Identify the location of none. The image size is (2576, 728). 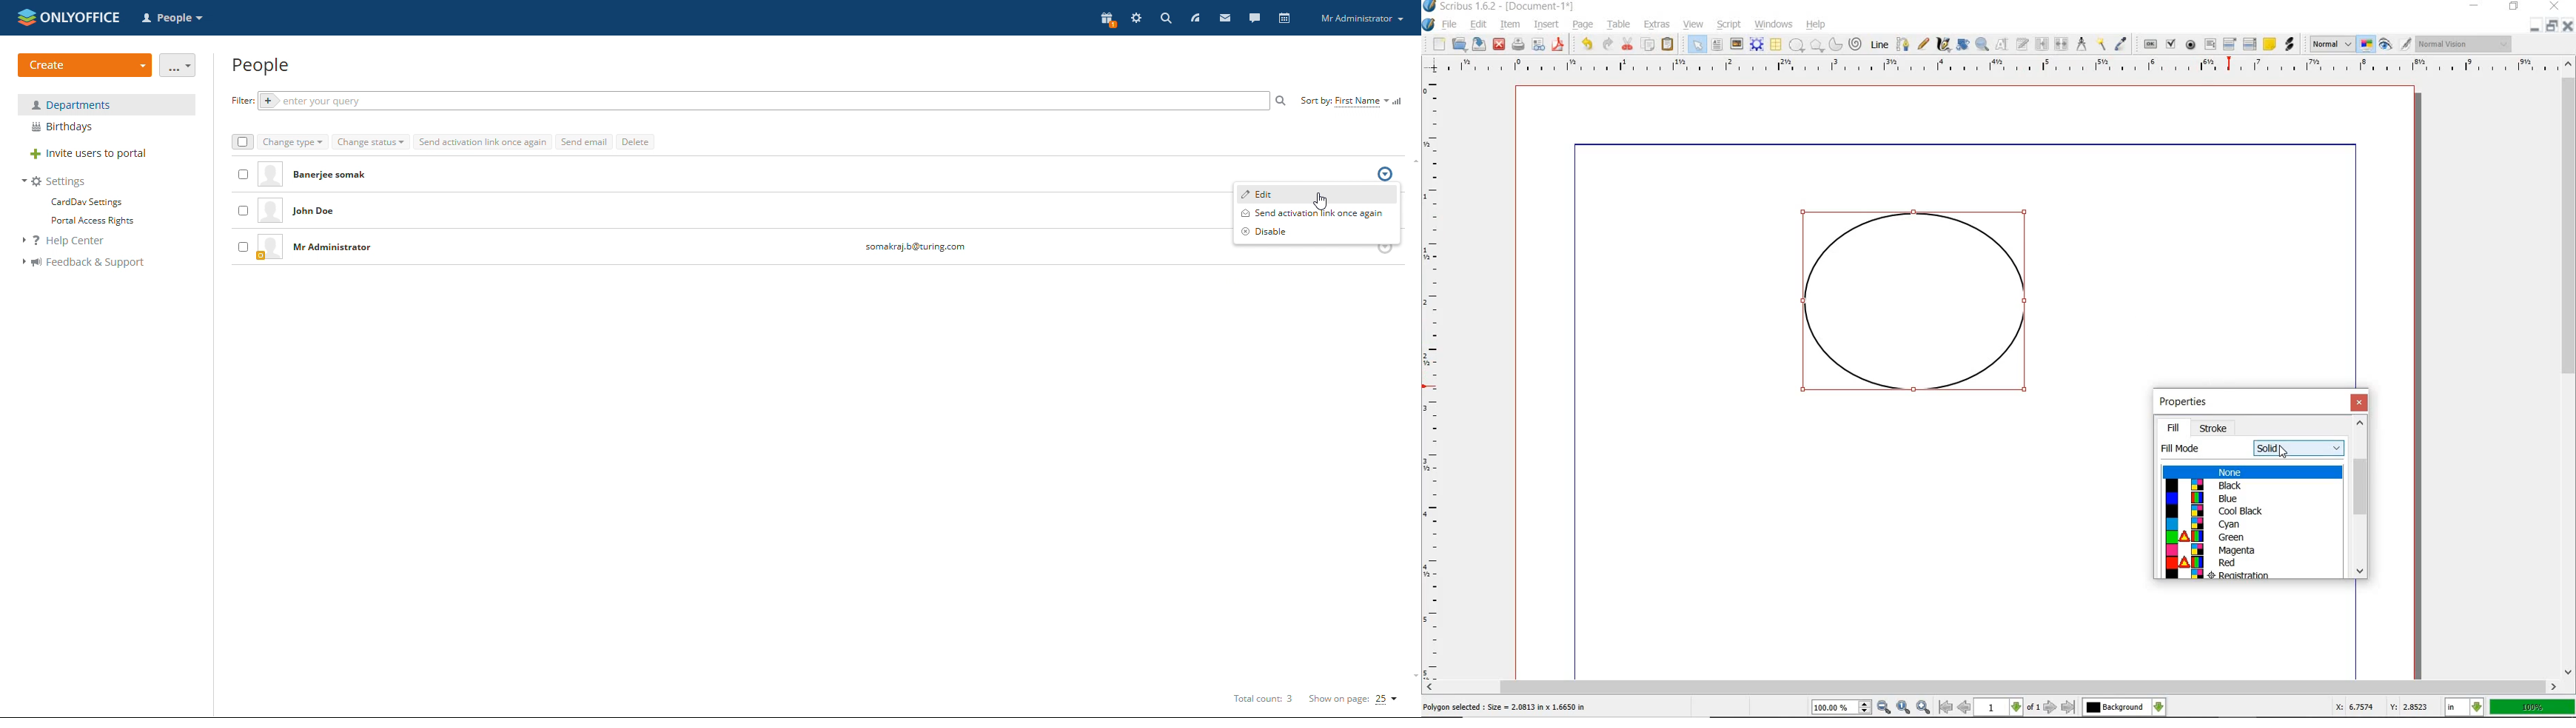
(2251, 471).